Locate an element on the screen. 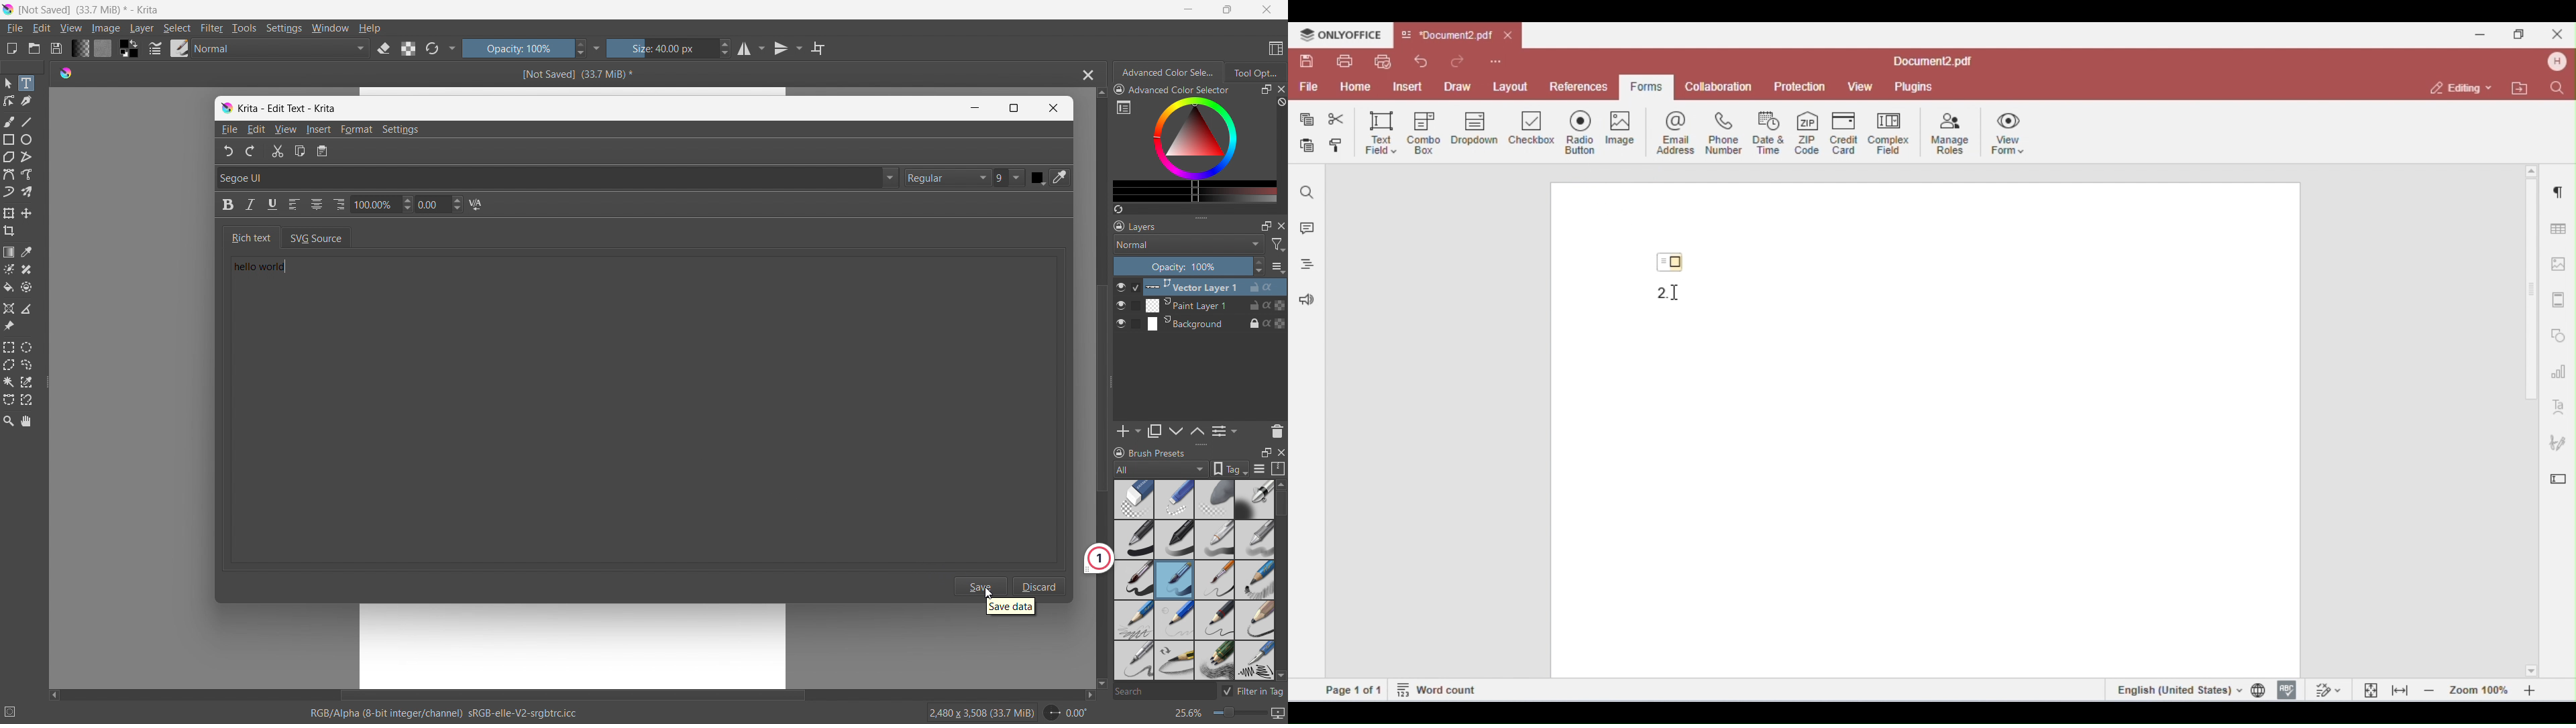 The width and height of the screenshot is (2576, 728). polyline tool is located at coordinates (26, 158).